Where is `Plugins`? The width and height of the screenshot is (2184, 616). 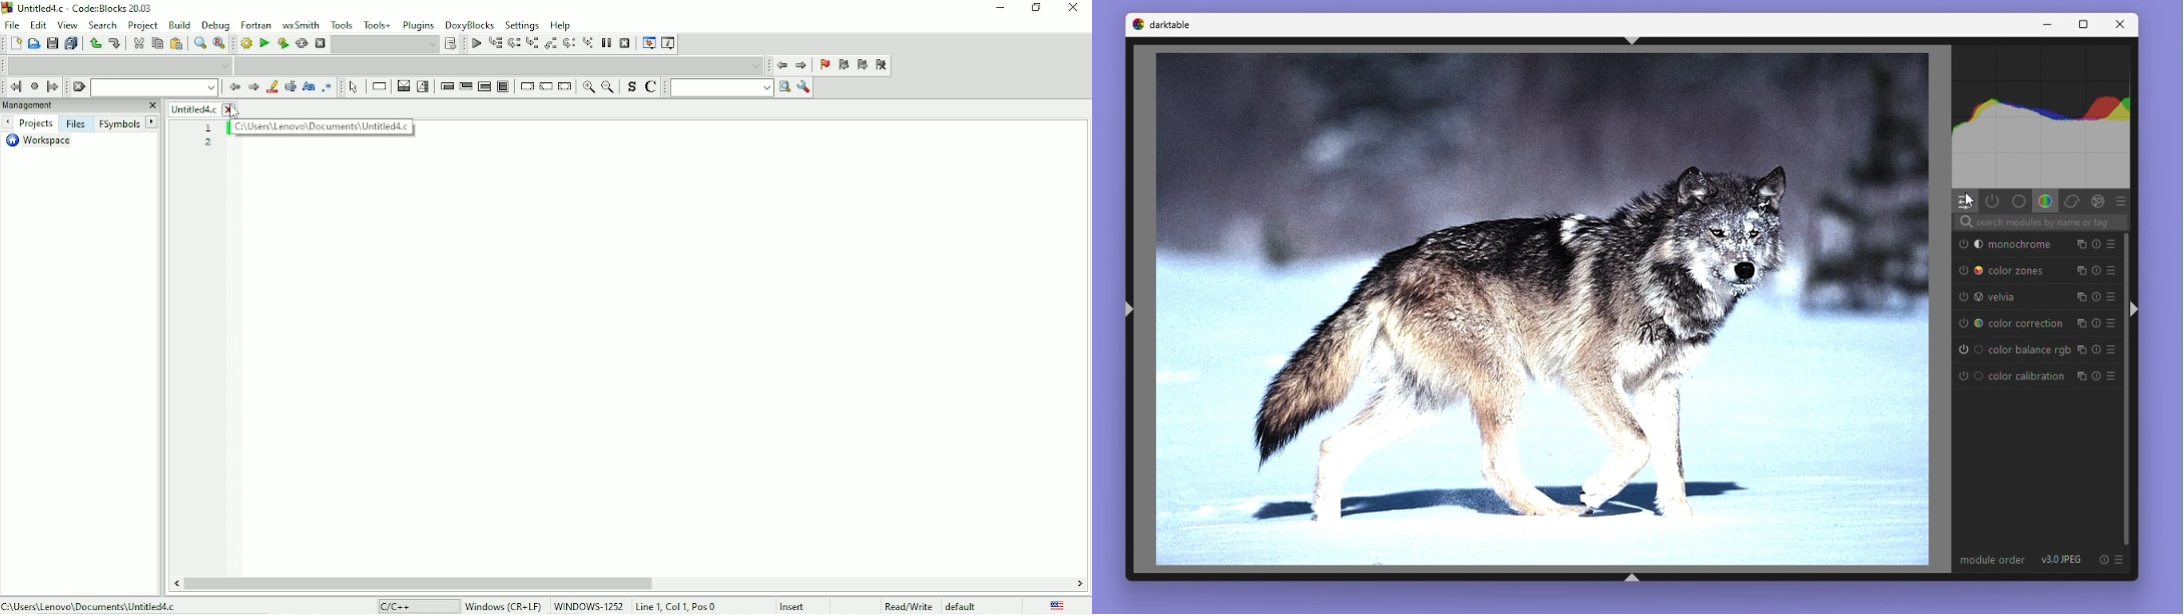
Plugins is located at coordinates (417, 25).